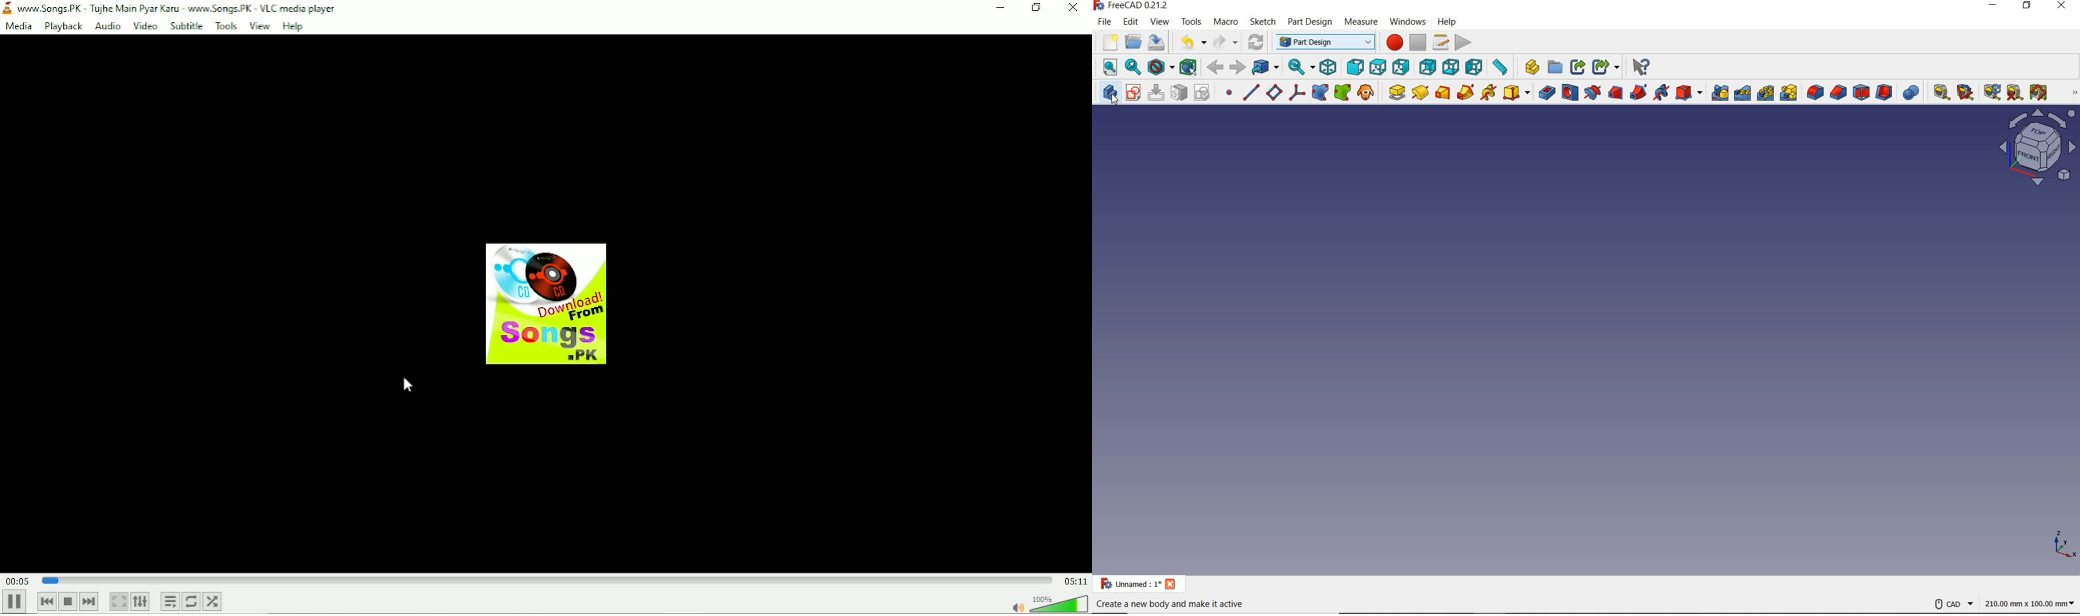 Image resolution: width=2100 pixels, height=616 pixels. Describe the element at coordinates (1420, 92) in the screenshot. I see `REVOLUTION` at that location.